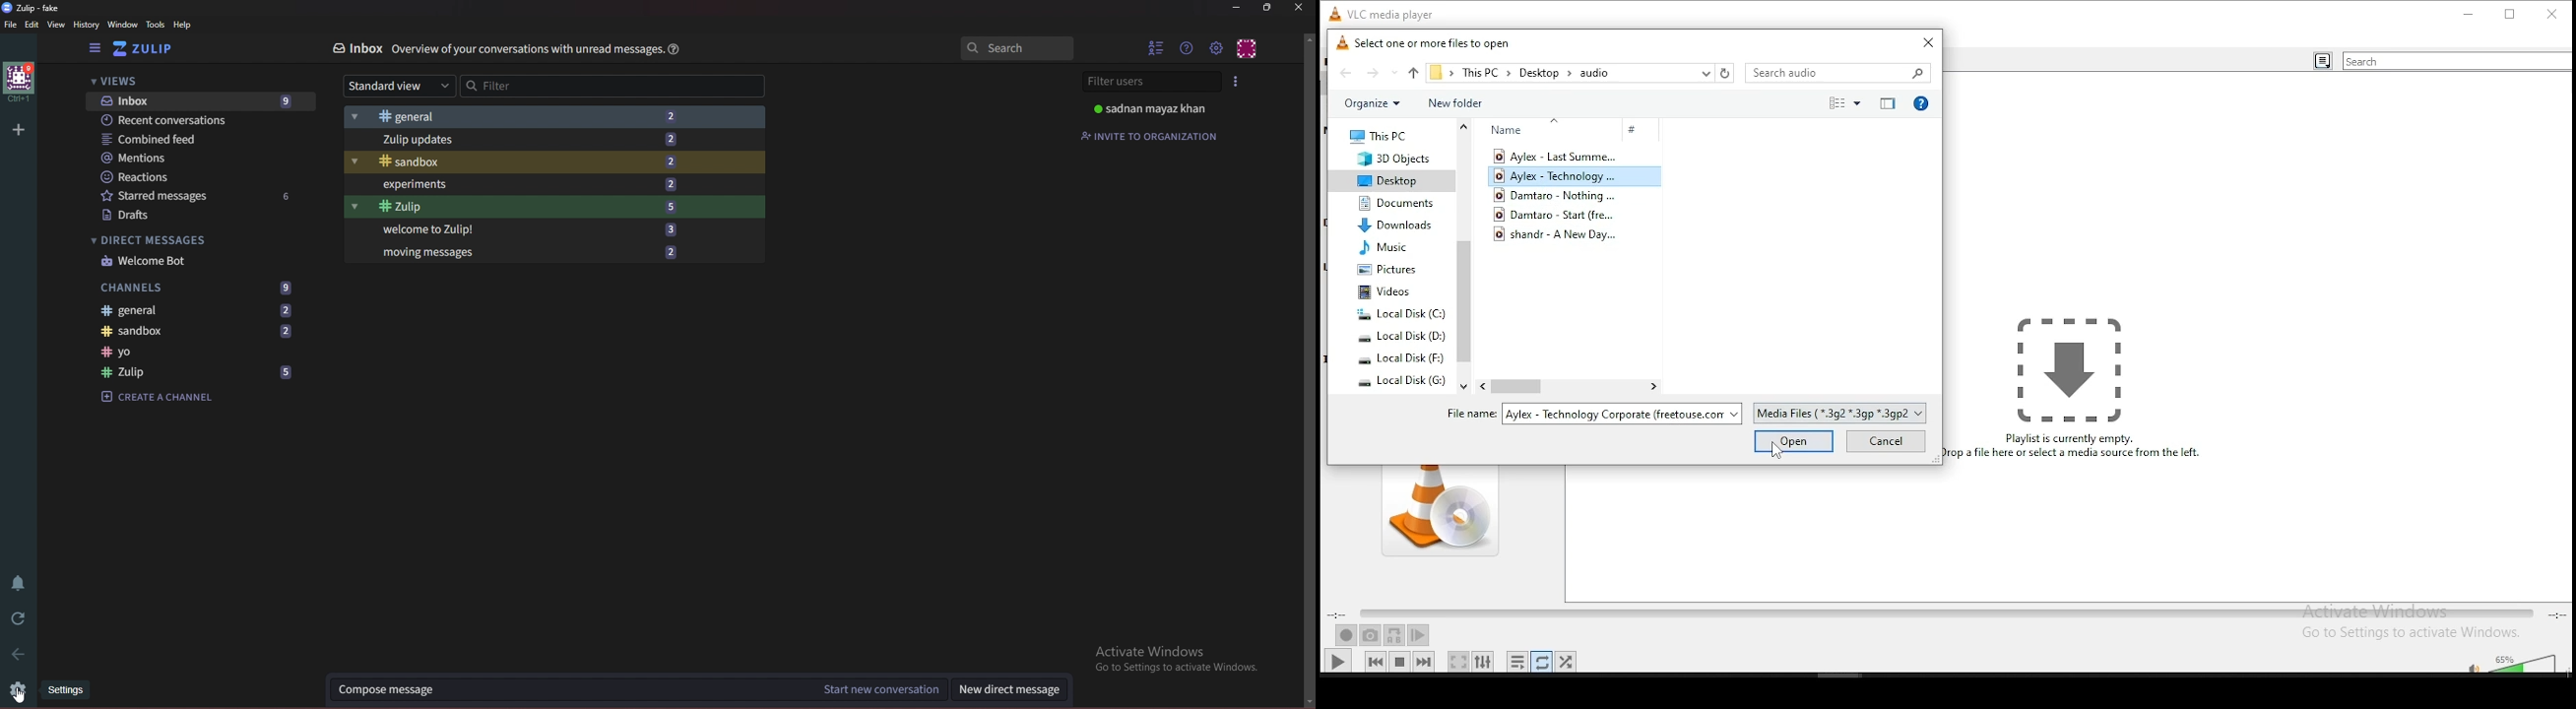  What do you see at coordinates (400, 87) in the screenshot?
I see `Standard view` at bounding box center [400, 87].